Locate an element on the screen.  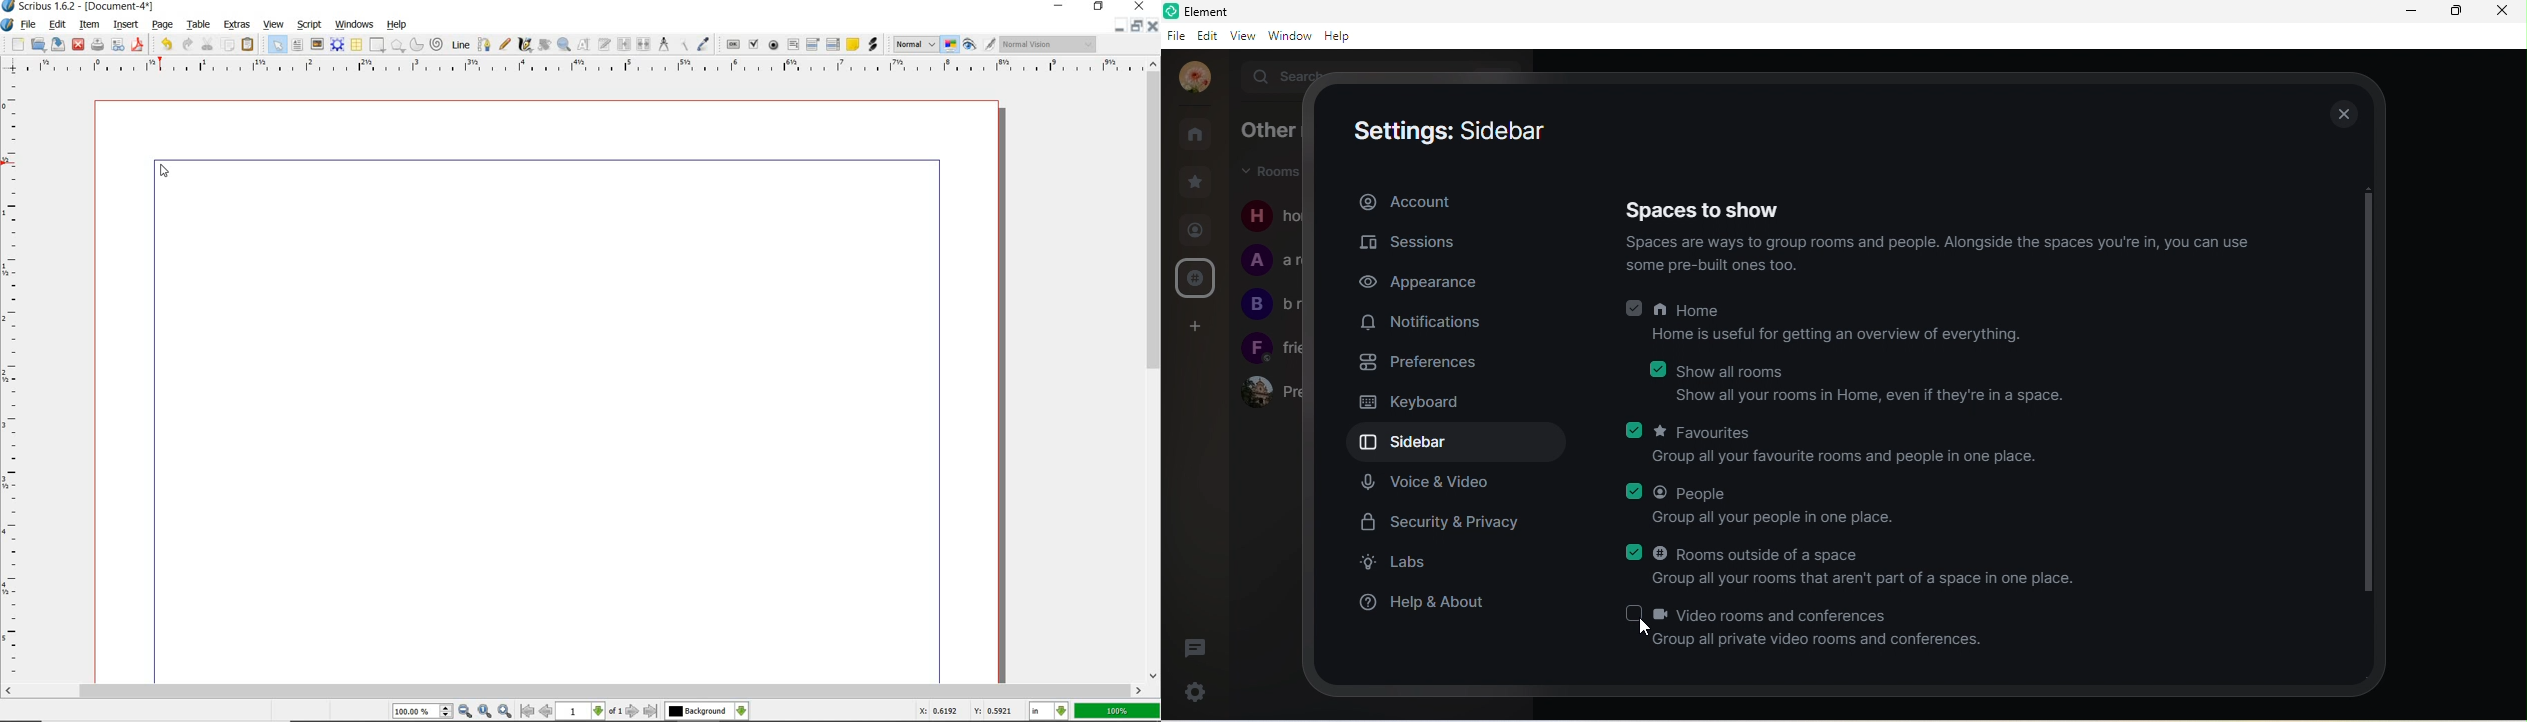
cut is located at coordinates (208, 44).